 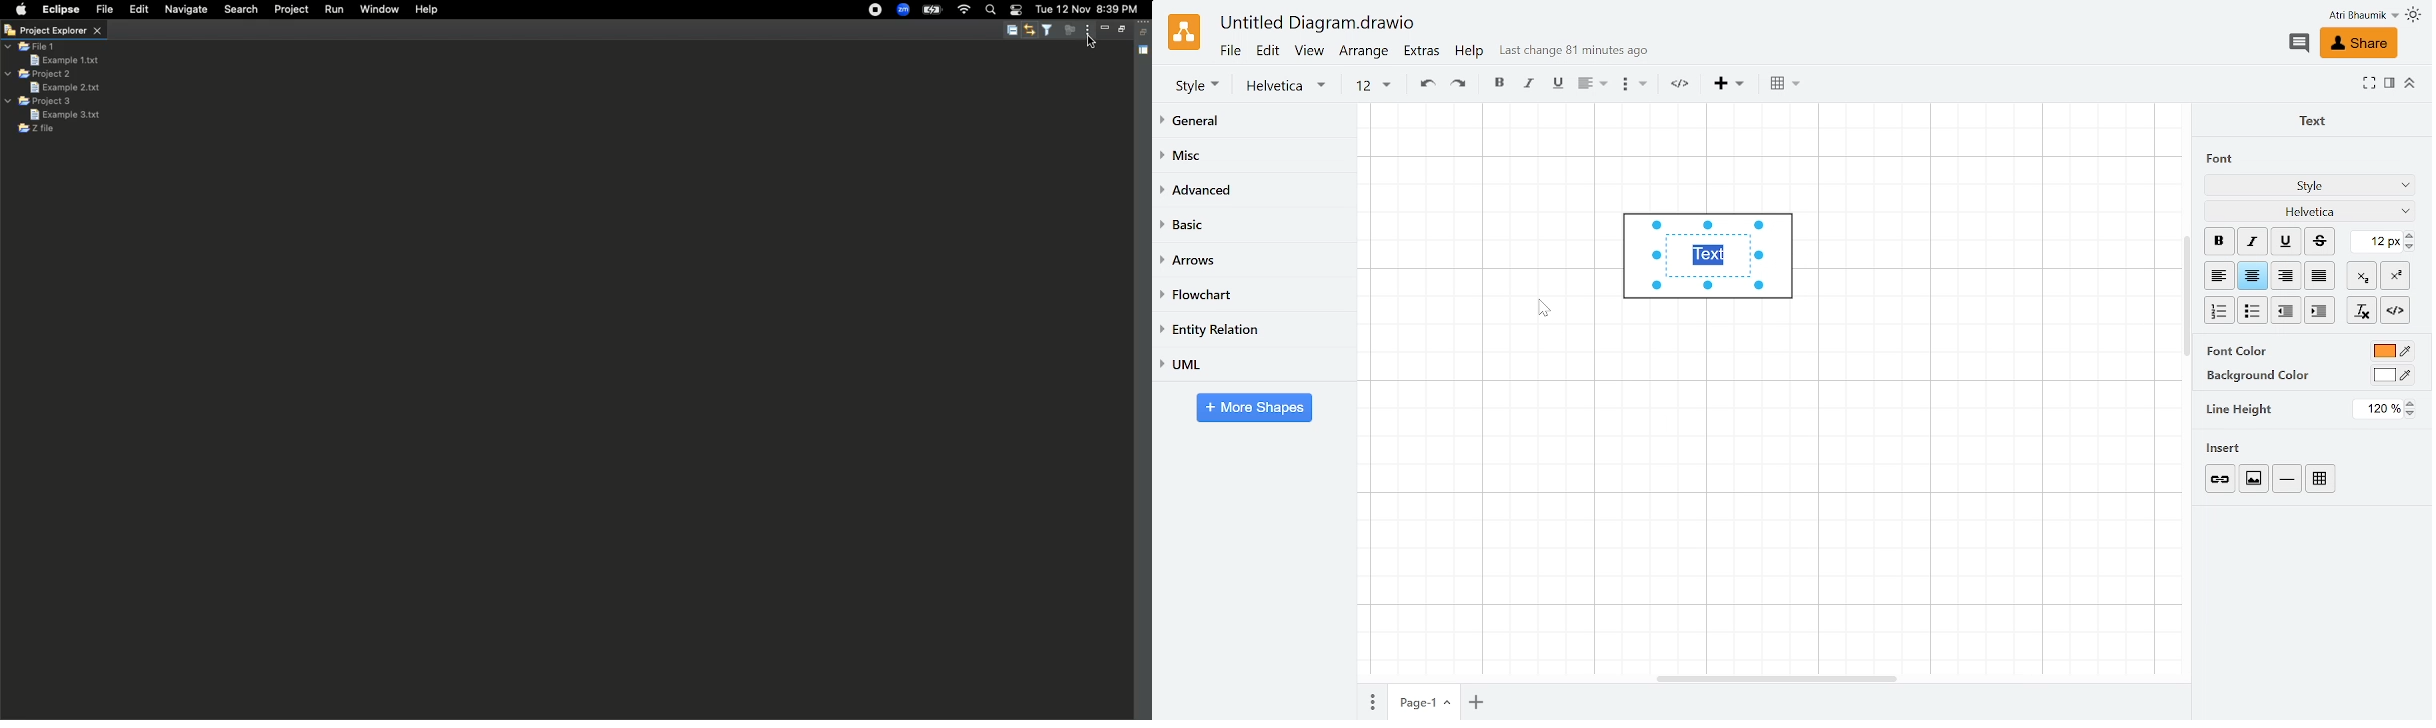 What do you see at coordinates (1255, 158) in the screenshot?
I see `Misc` at bounding box center [1255, 158].